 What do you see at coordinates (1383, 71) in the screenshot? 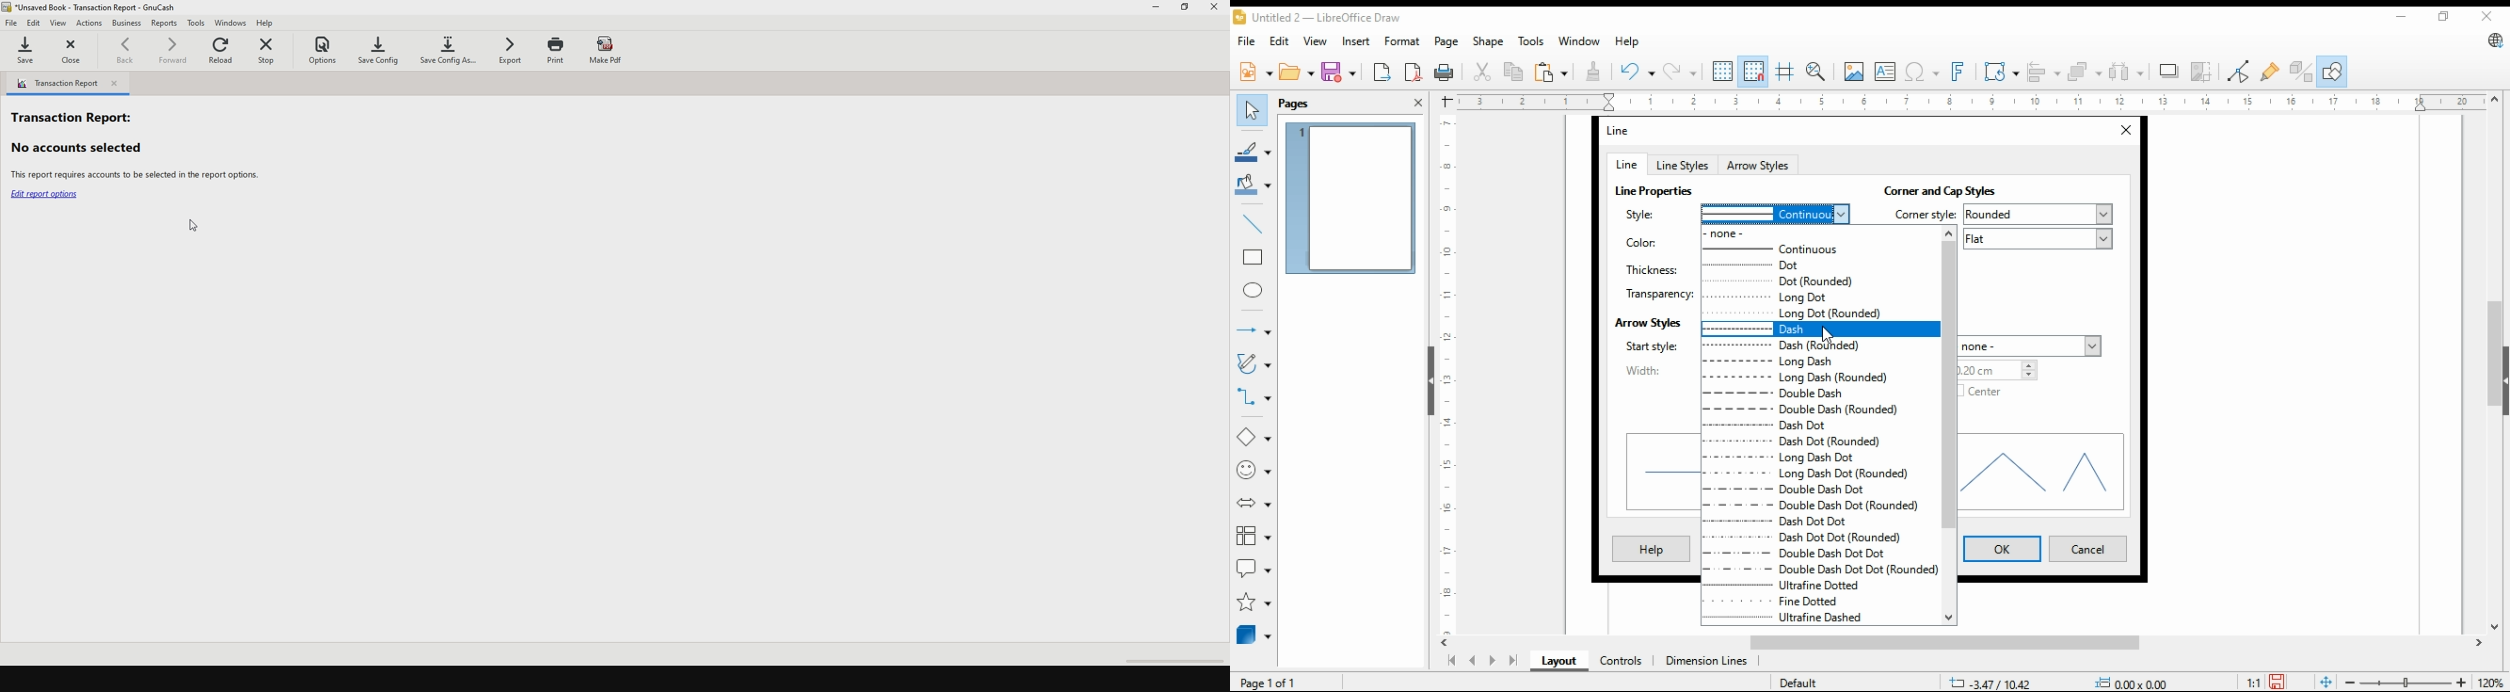
I see `export` at bounding box center [1383, 71].